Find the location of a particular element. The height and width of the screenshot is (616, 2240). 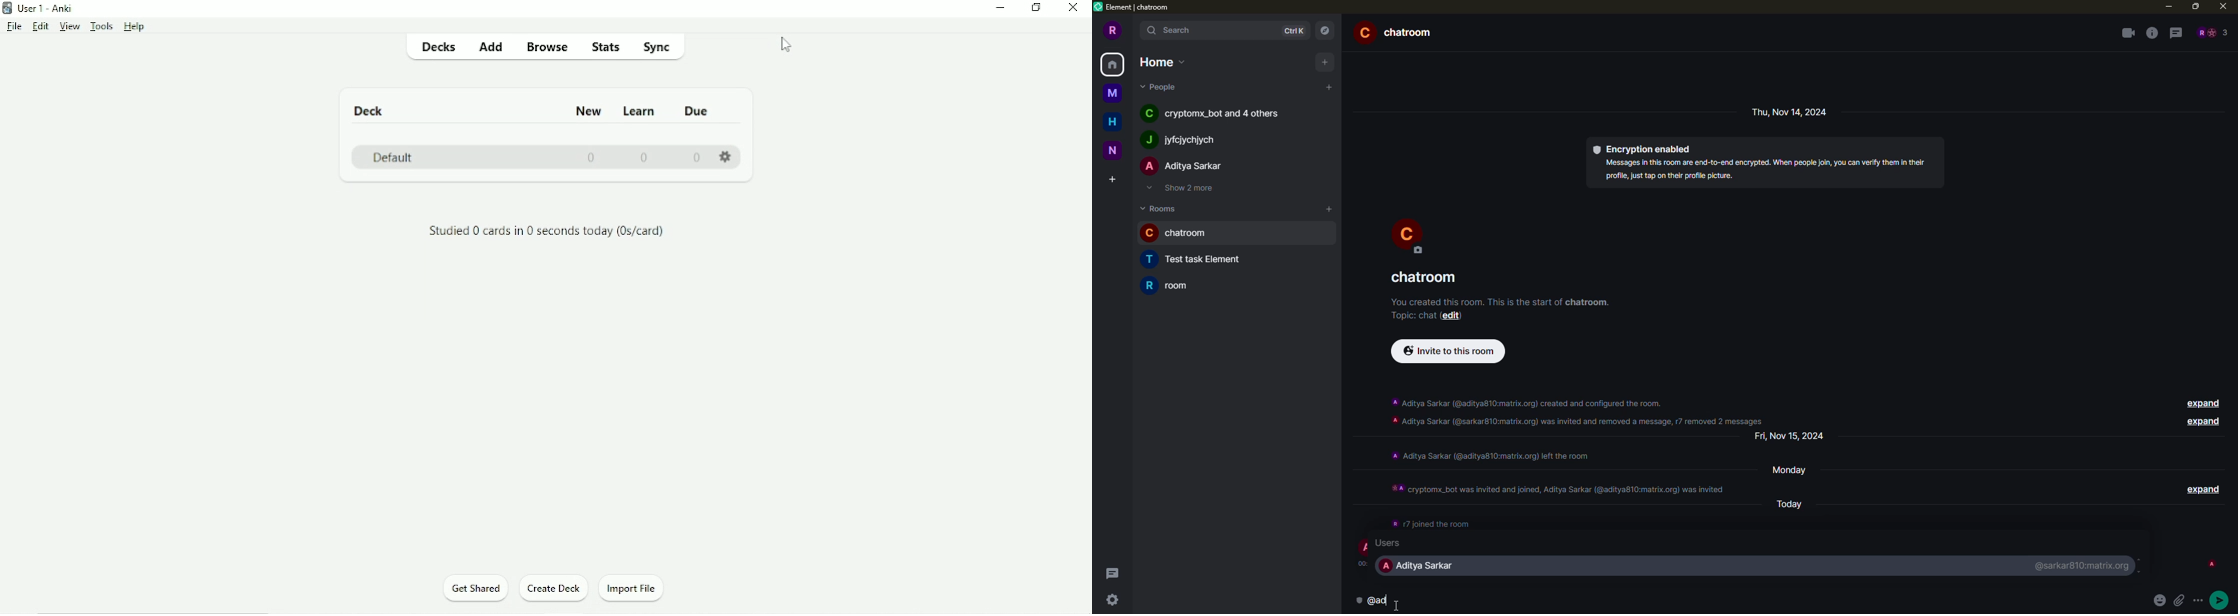

Create Deck is located at coordinates (556, 588).